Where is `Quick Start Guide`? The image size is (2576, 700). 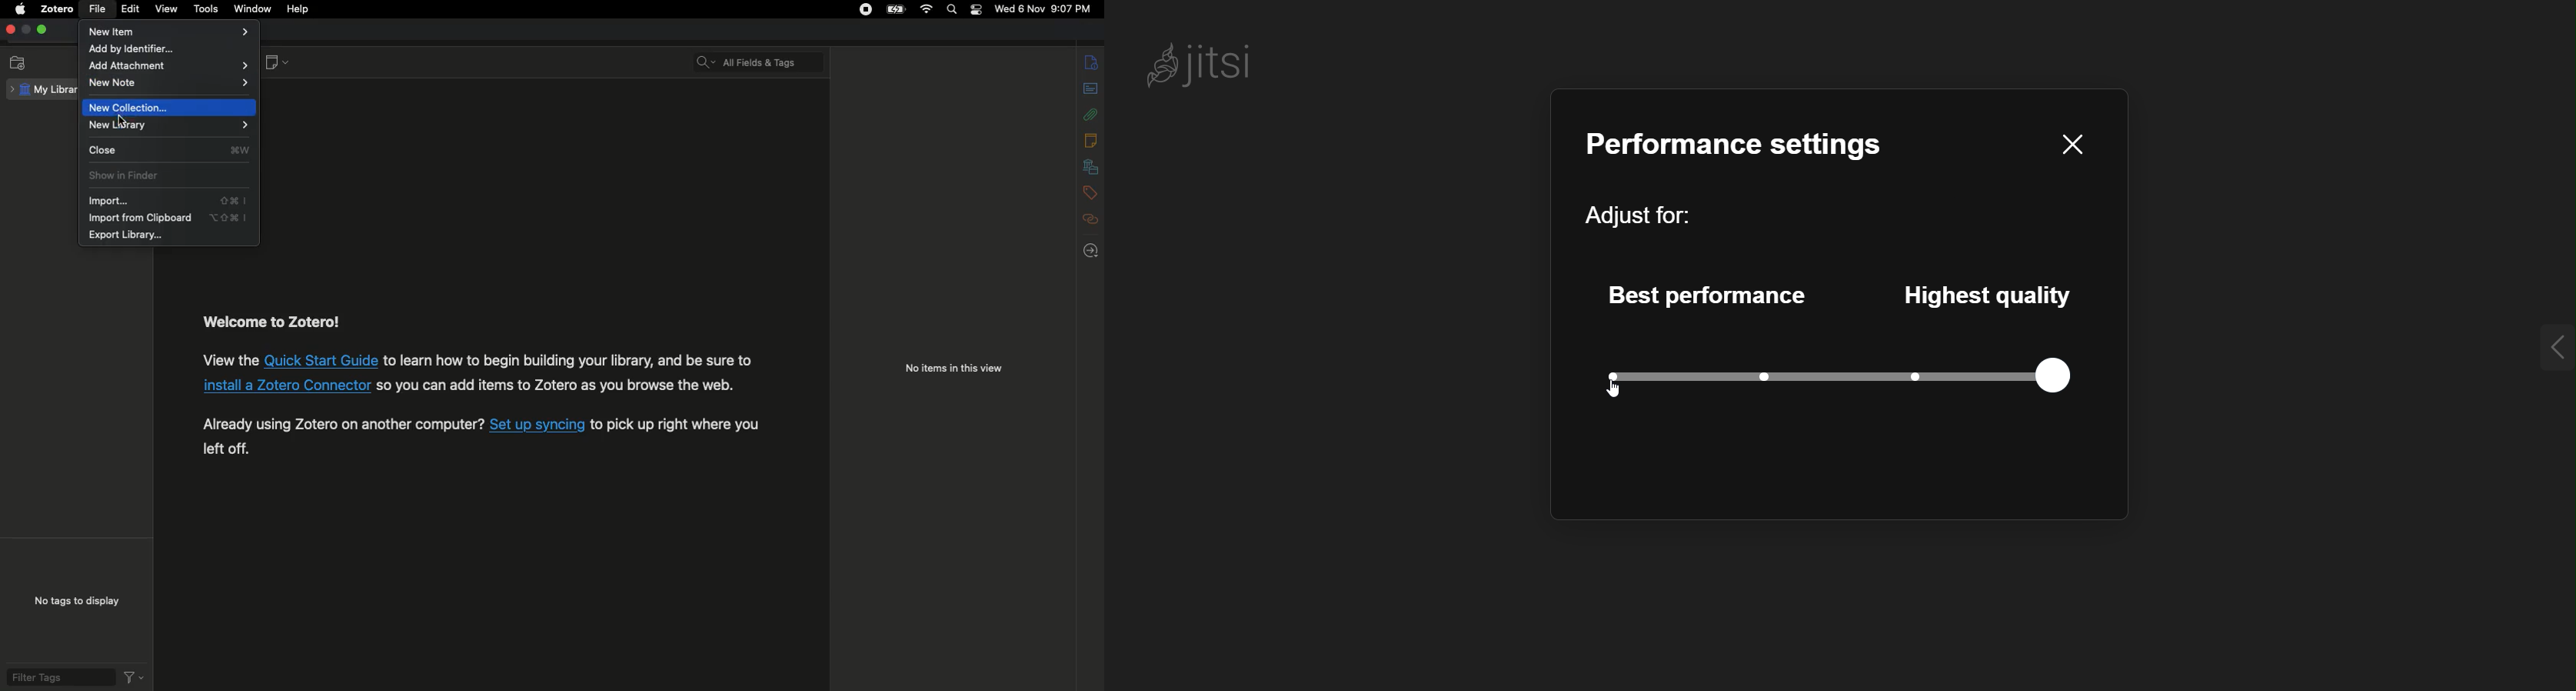 Quick Start Guide is located at coordinates (321, 360).